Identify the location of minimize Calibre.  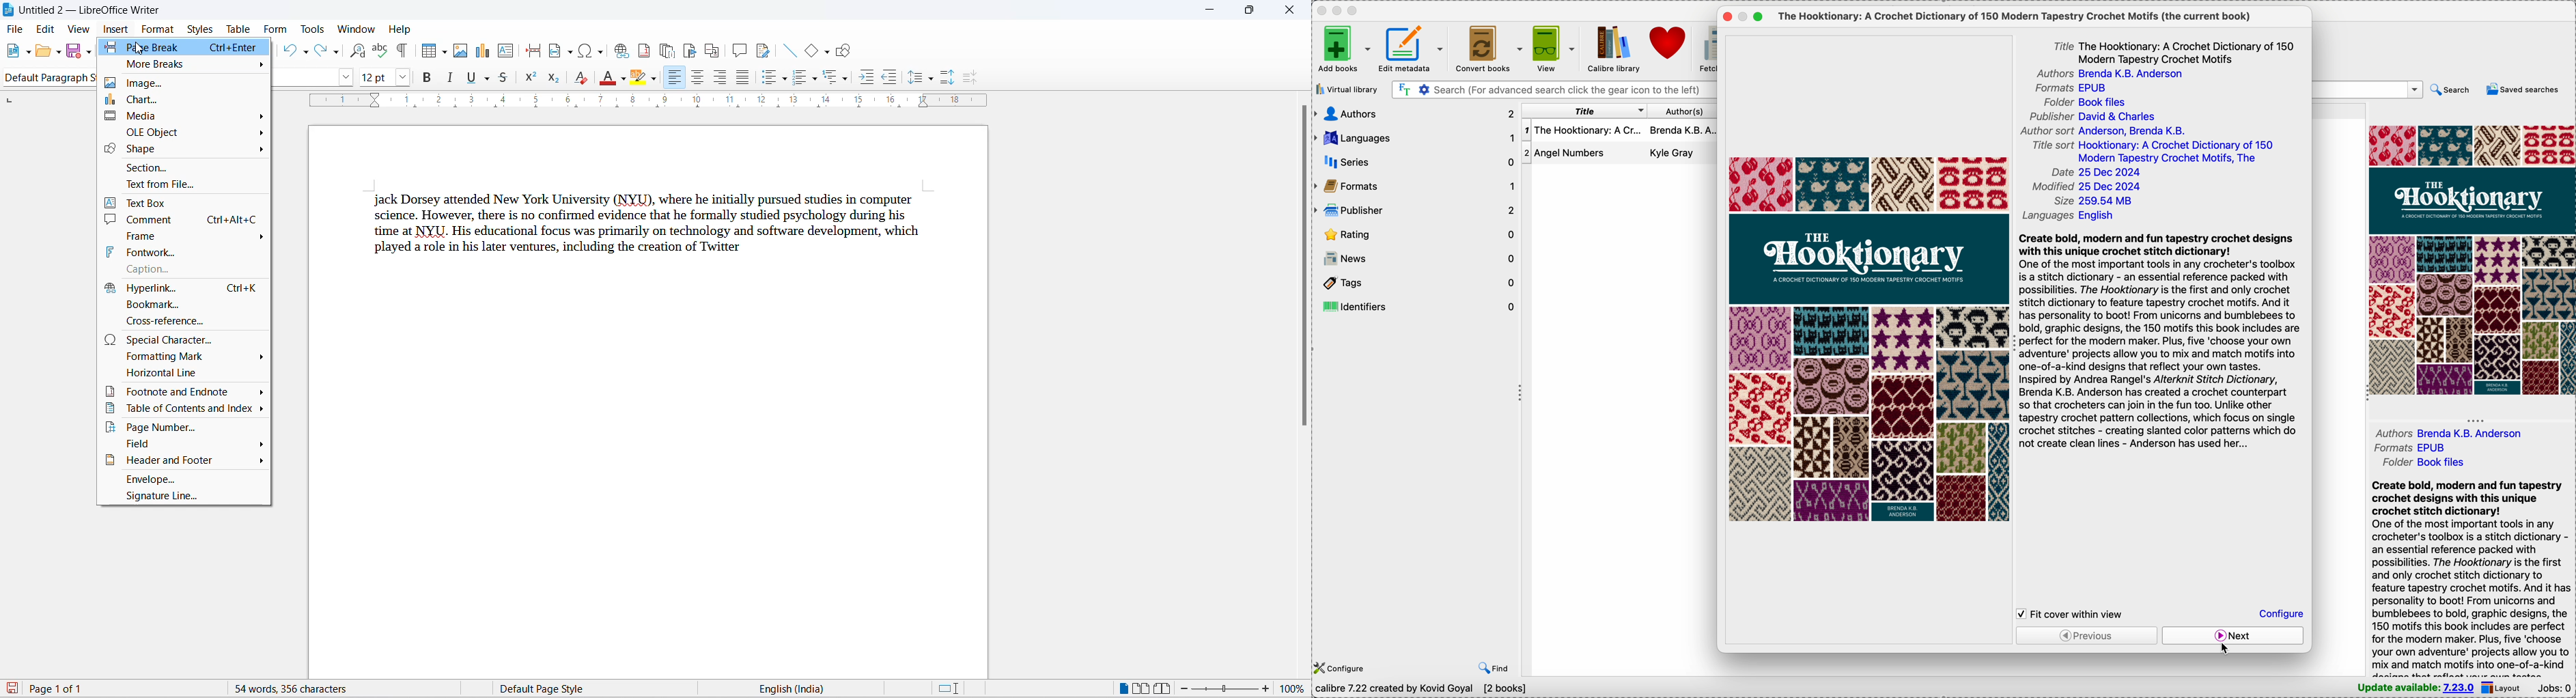
(1338, 11).